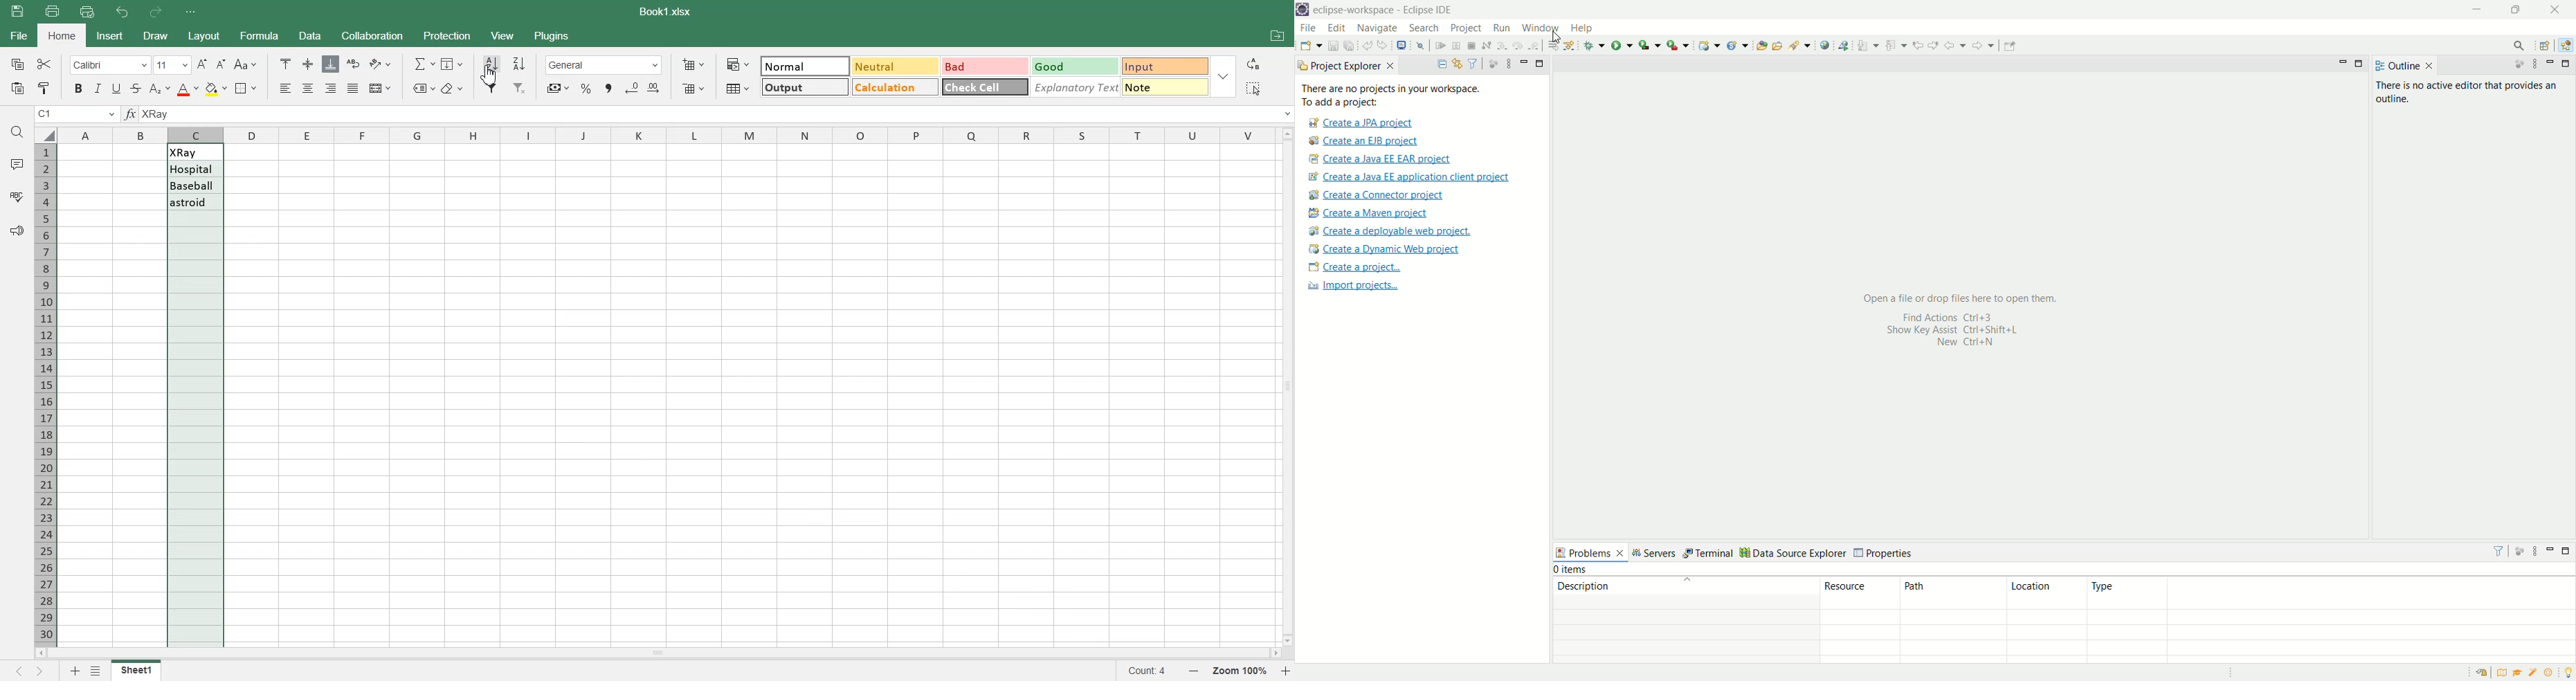 The height and width of the screenshot is (700, 2576). What do you see at coordinates (19, 11) in the screenshot?
I see `Paste` at bounding box center [19, 11].